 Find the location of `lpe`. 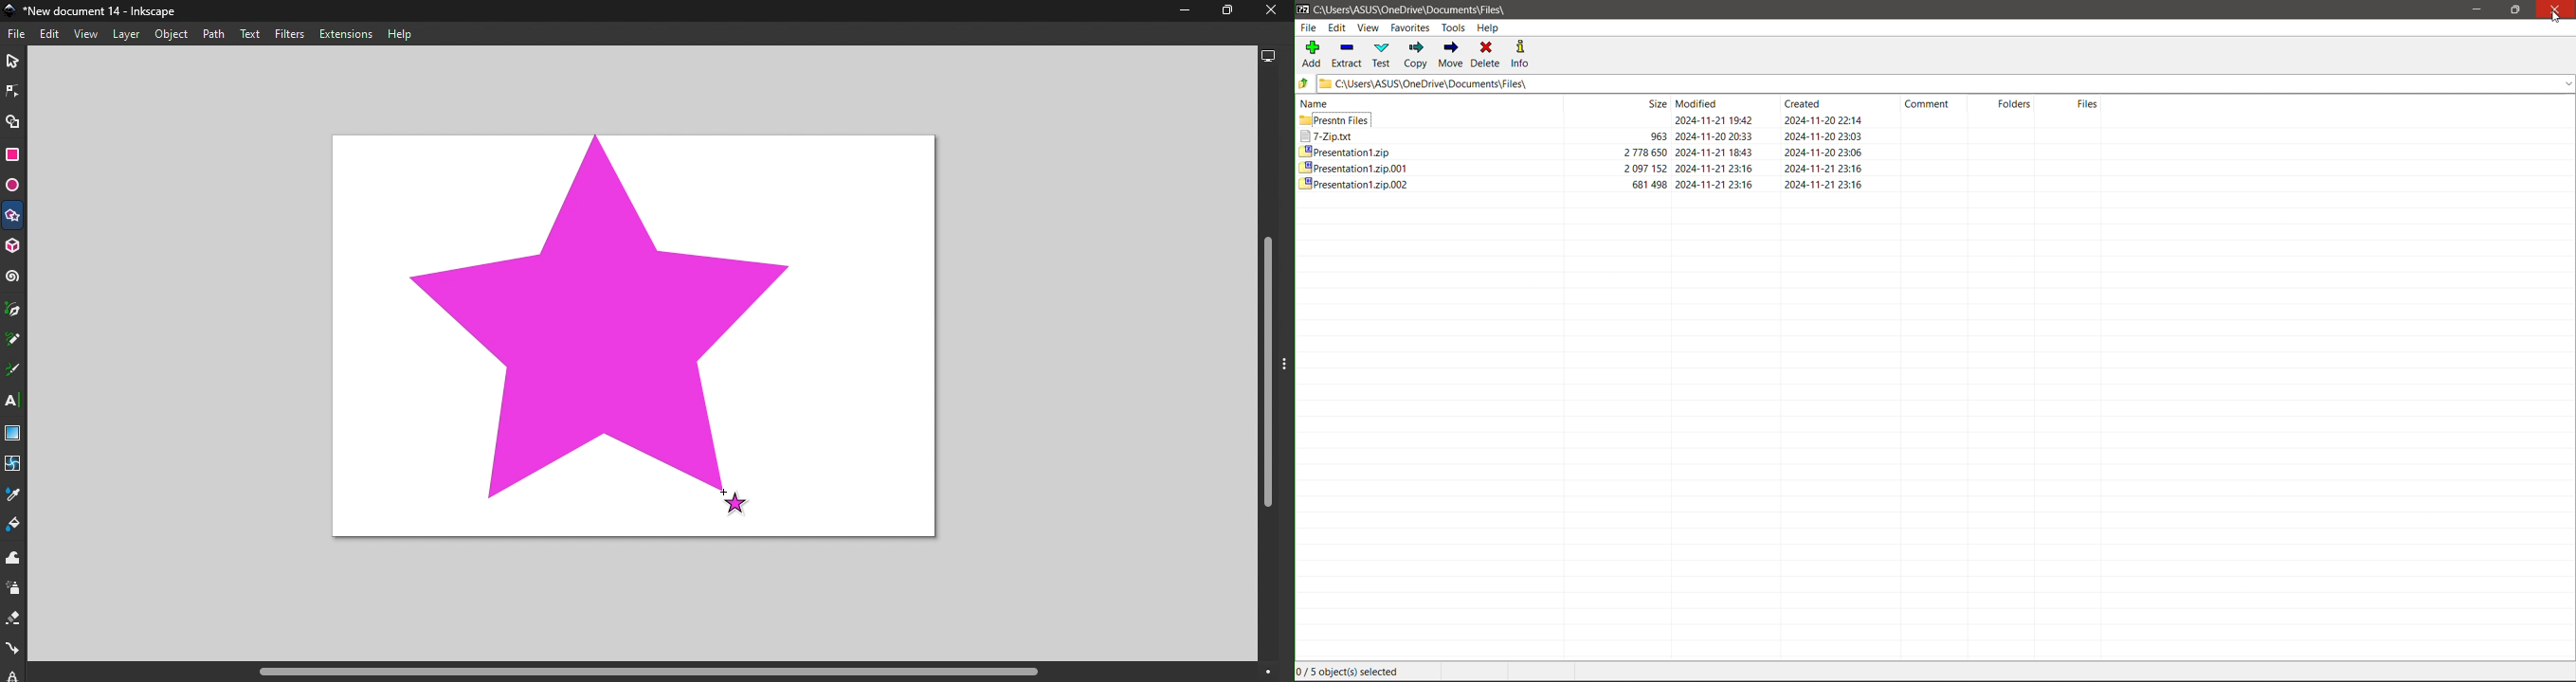

lpe is located at coordinates (9, 673).